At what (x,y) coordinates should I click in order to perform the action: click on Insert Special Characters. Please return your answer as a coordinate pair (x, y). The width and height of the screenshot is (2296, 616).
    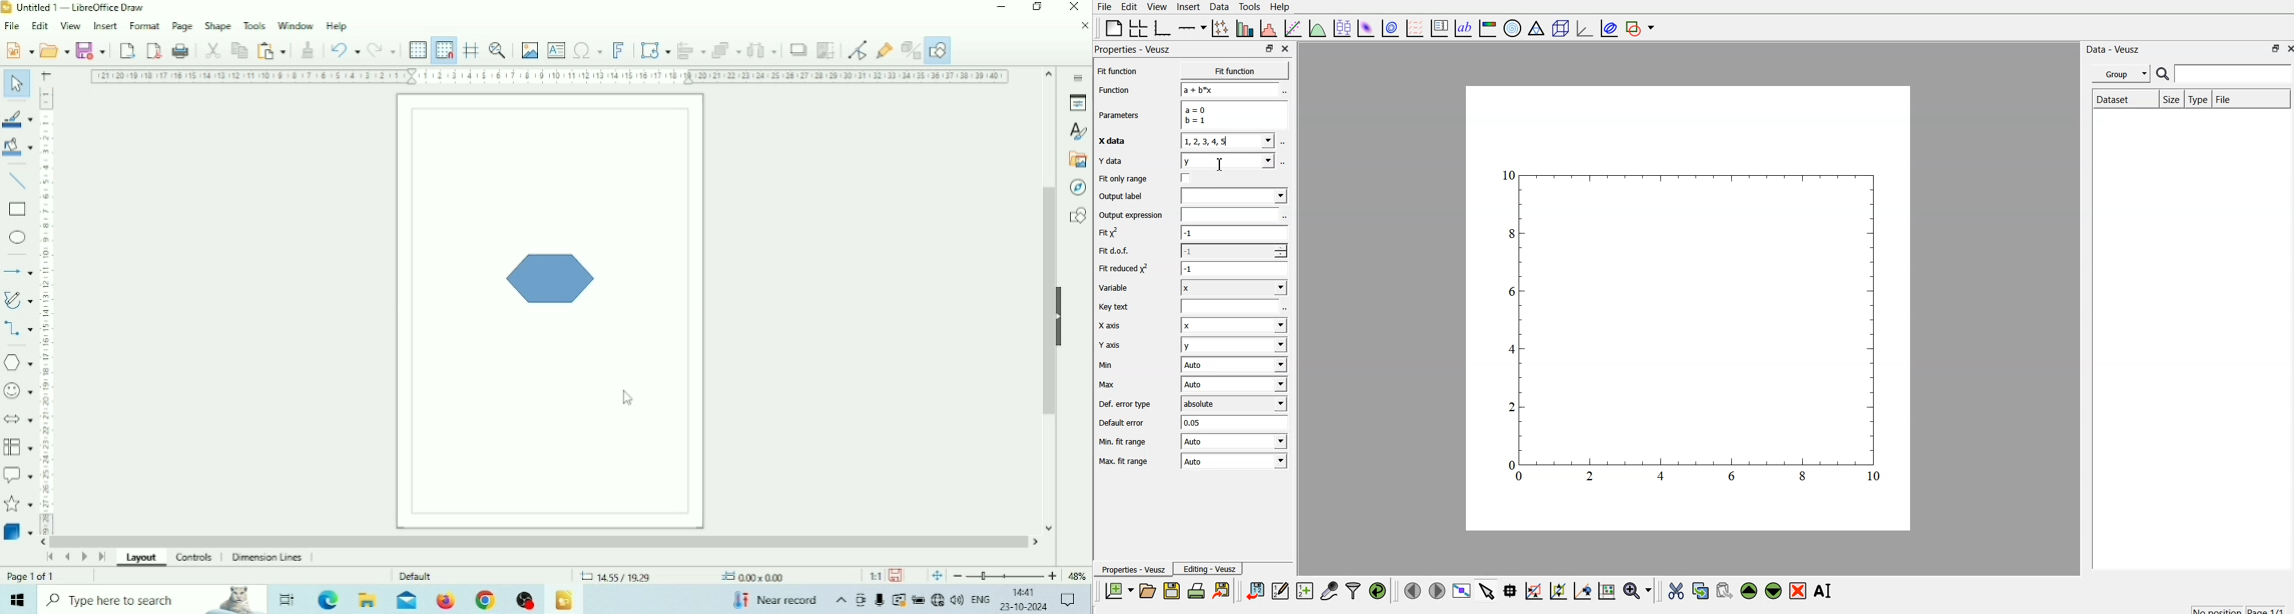
    Looking at the image, I should click on (588, 50).